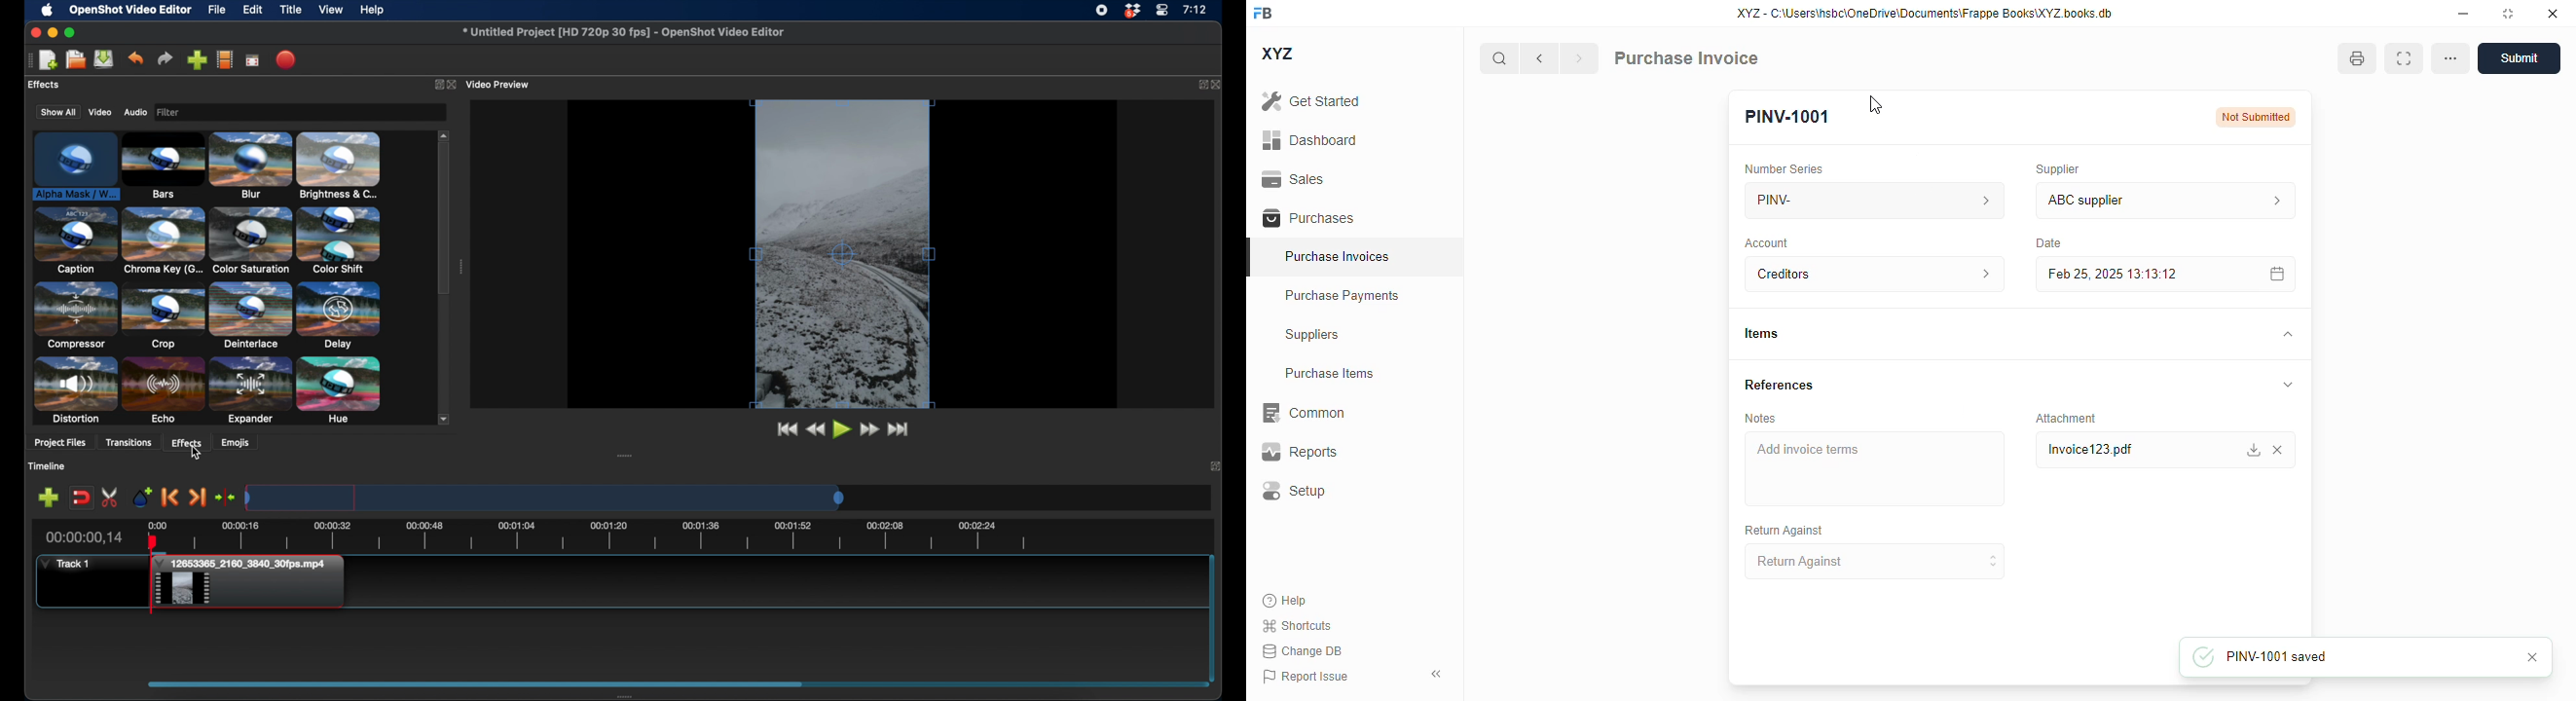  What do you see at coordinates (1925, 13) in the screenshot?
I see `XYZ - C:\Users\hsbc\OneDrive\Documents\Frappe Books\XYZ books.db` at bounding box center [1925, 13].